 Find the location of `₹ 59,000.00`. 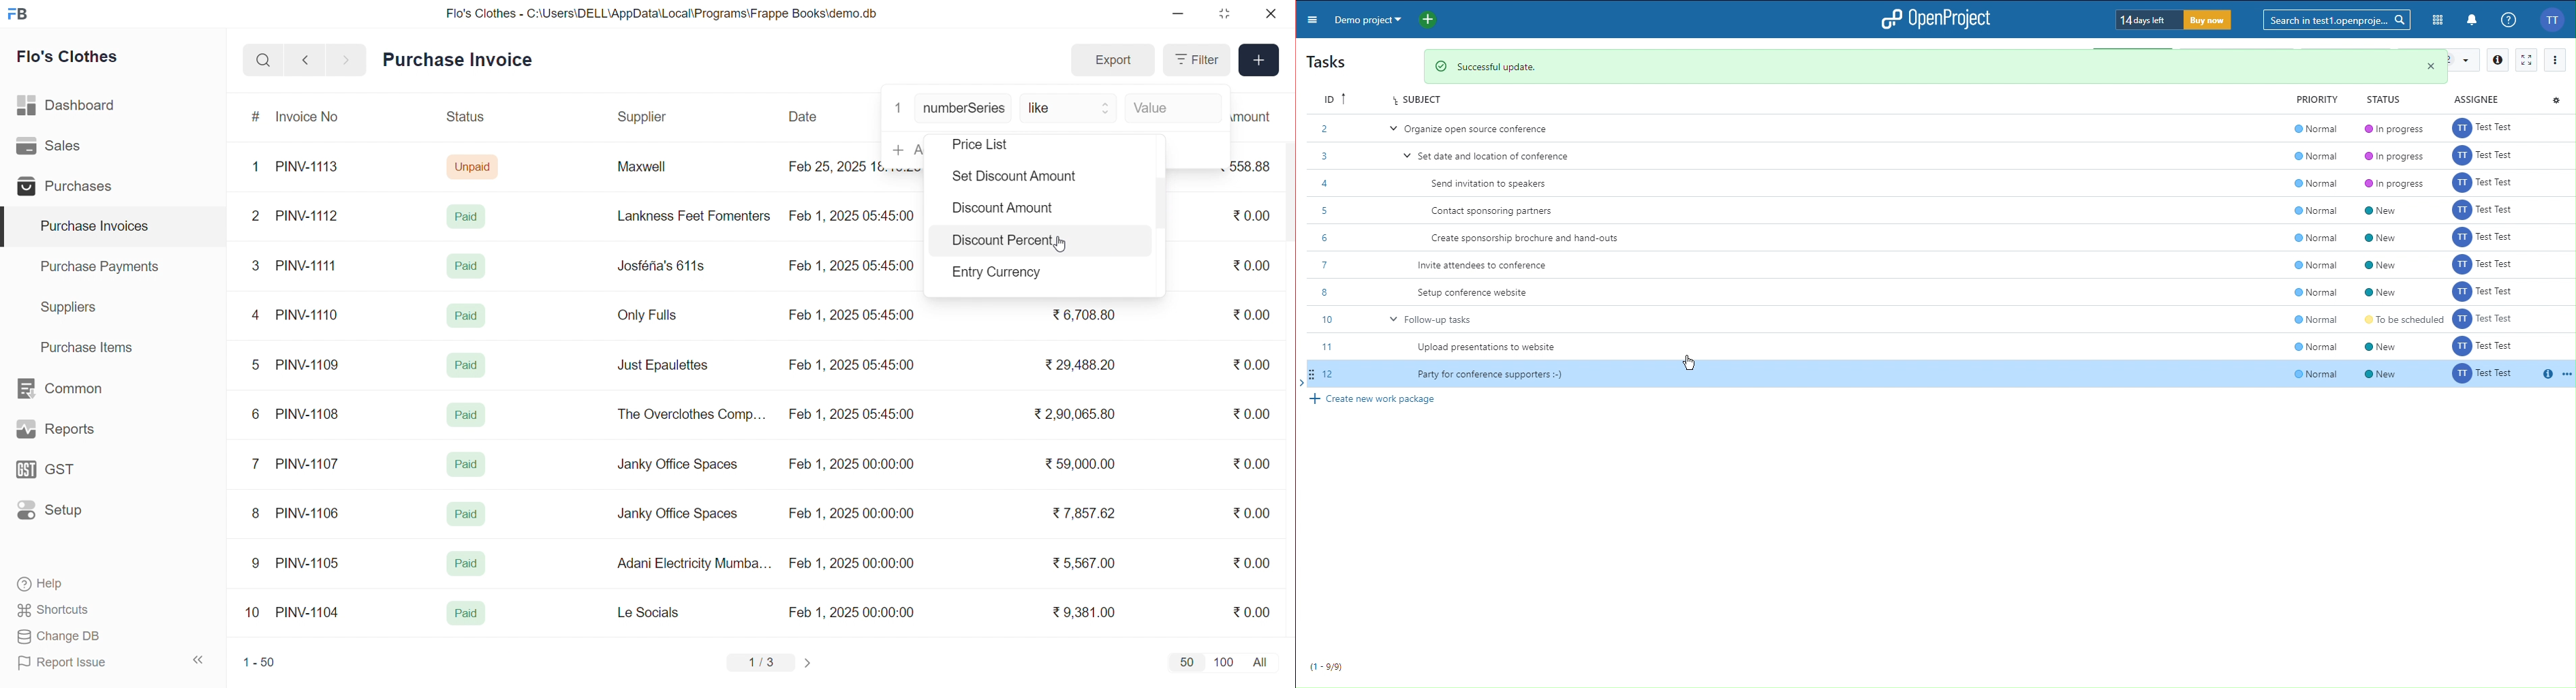

₹ 59,000.00 is located at coordinates (1084, 465).